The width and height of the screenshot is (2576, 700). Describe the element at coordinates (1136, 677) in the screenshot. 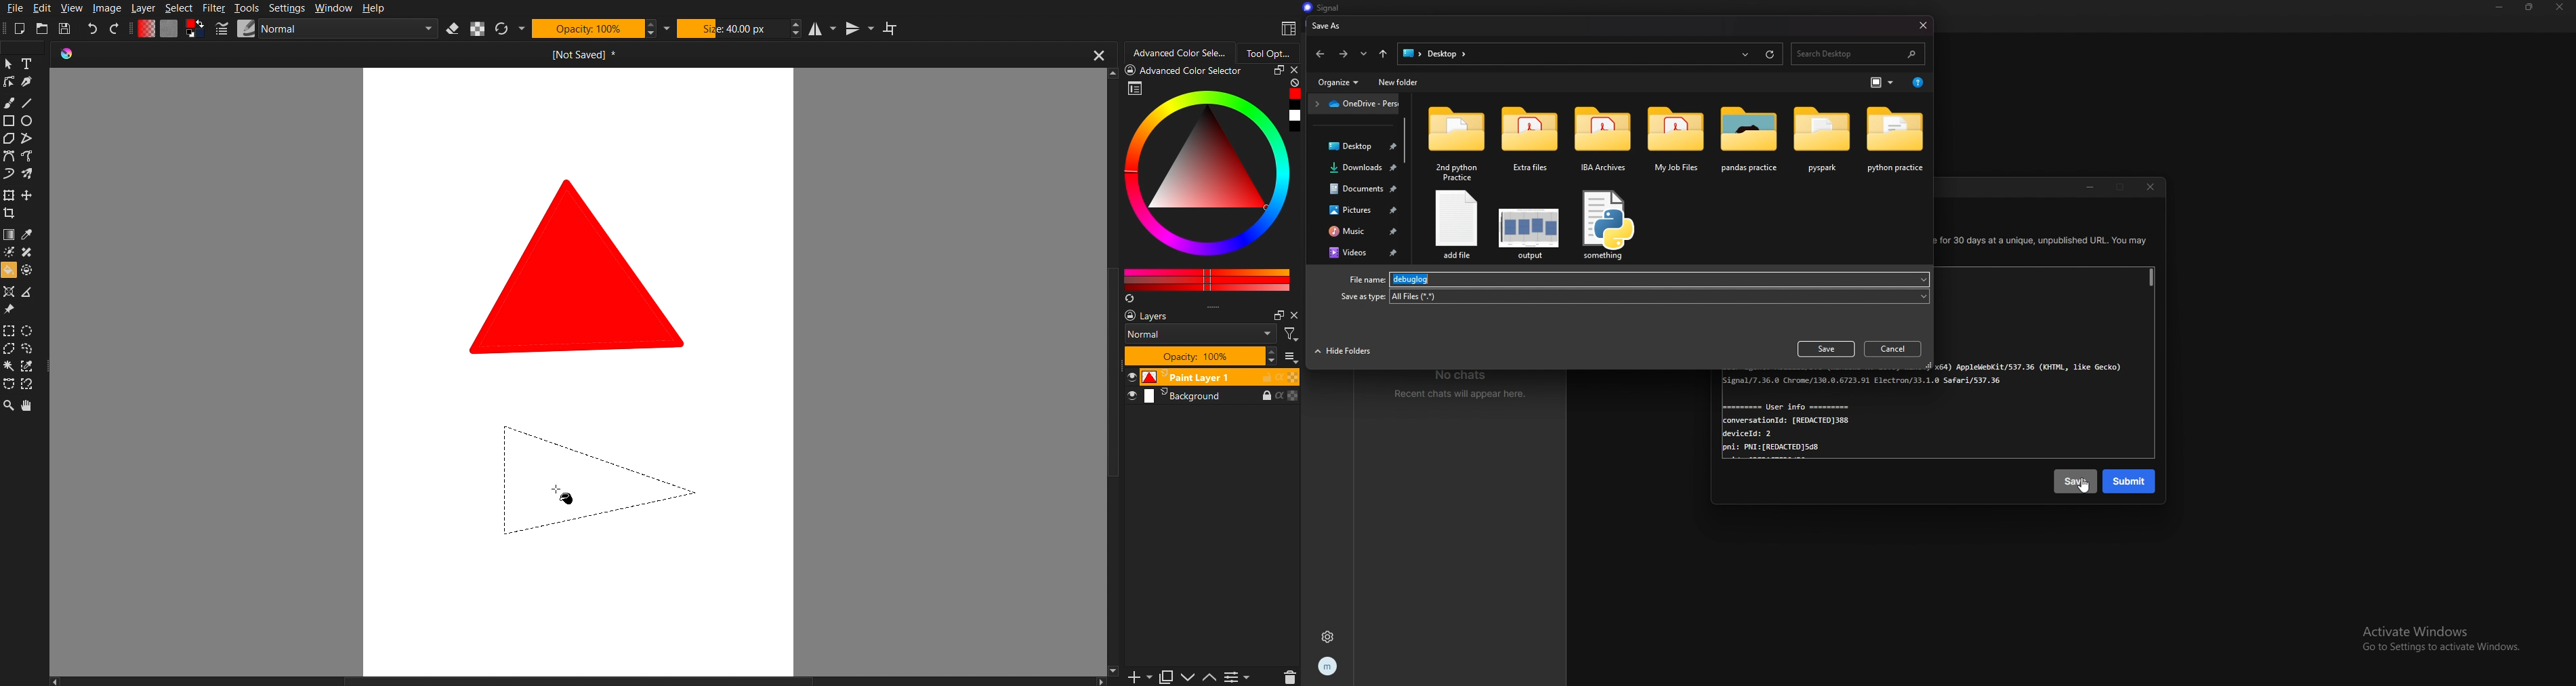

I see `Add` at that location.